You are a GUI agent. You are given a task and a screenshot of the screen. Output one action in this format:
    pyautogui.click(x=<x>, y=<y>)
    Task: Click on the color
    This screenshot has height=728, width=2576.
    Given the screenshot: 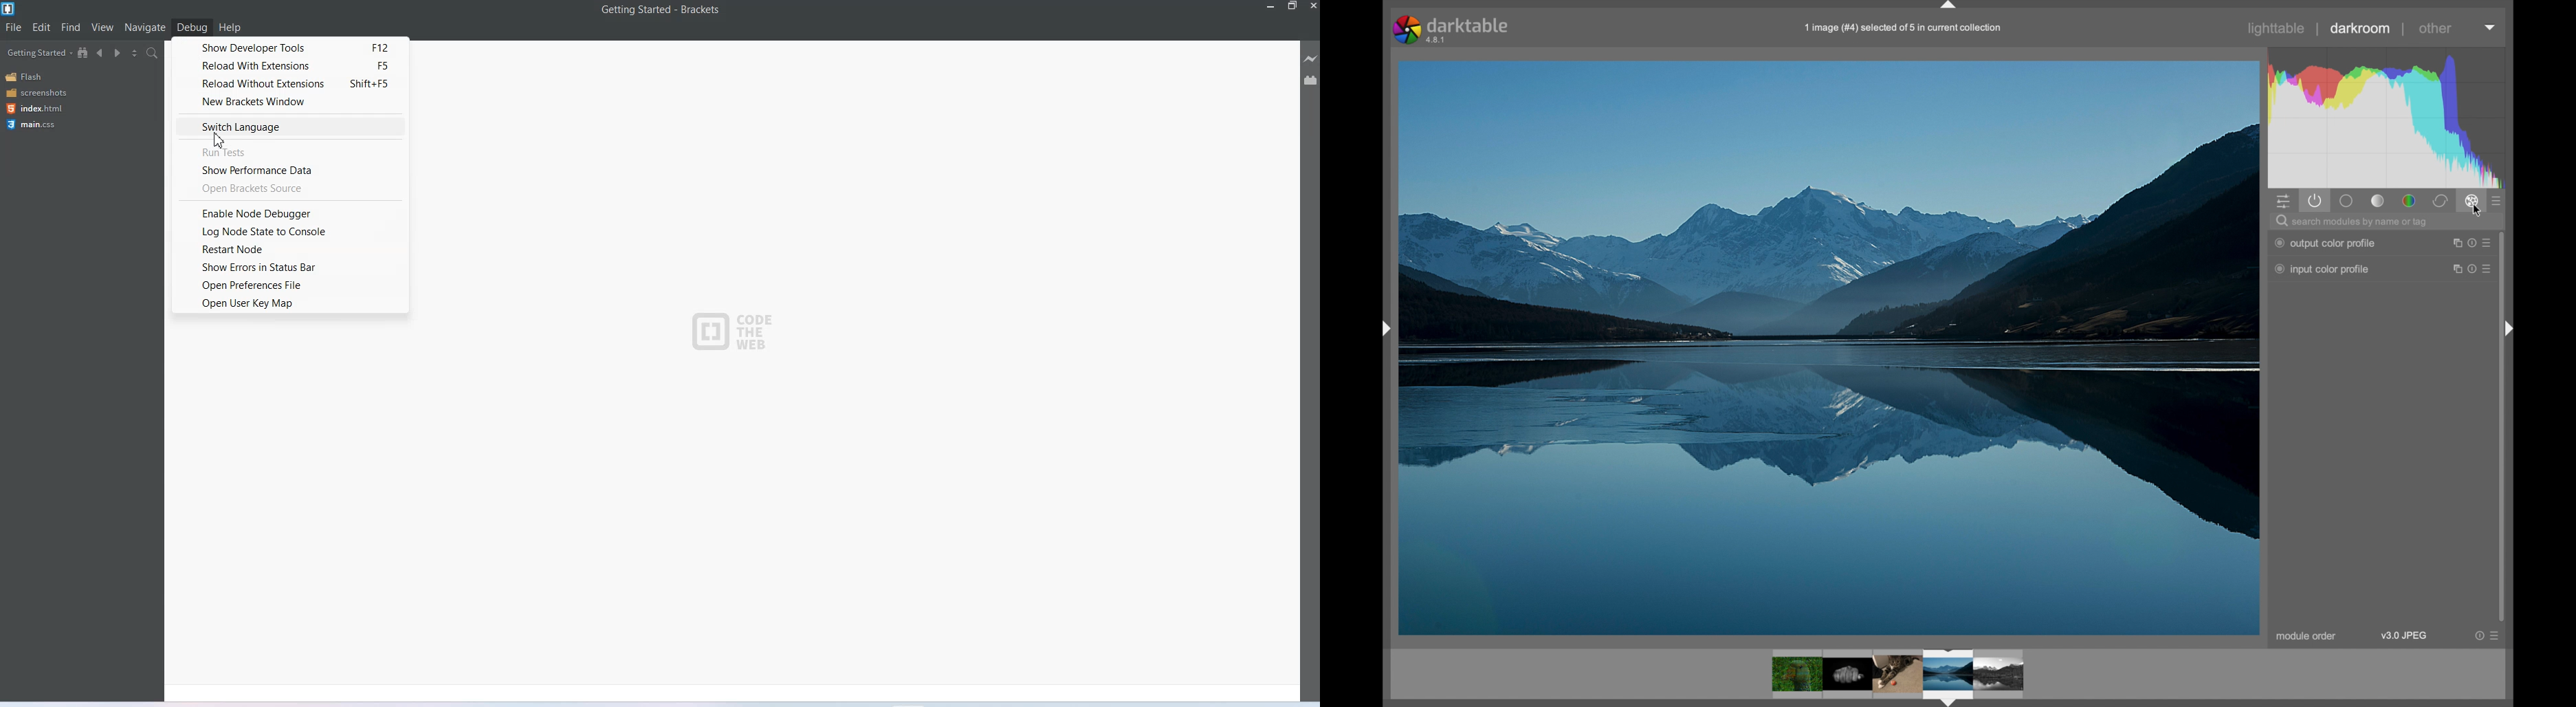 What is the action you would take?
    pyautogui.click(x=2408, y=200)
    